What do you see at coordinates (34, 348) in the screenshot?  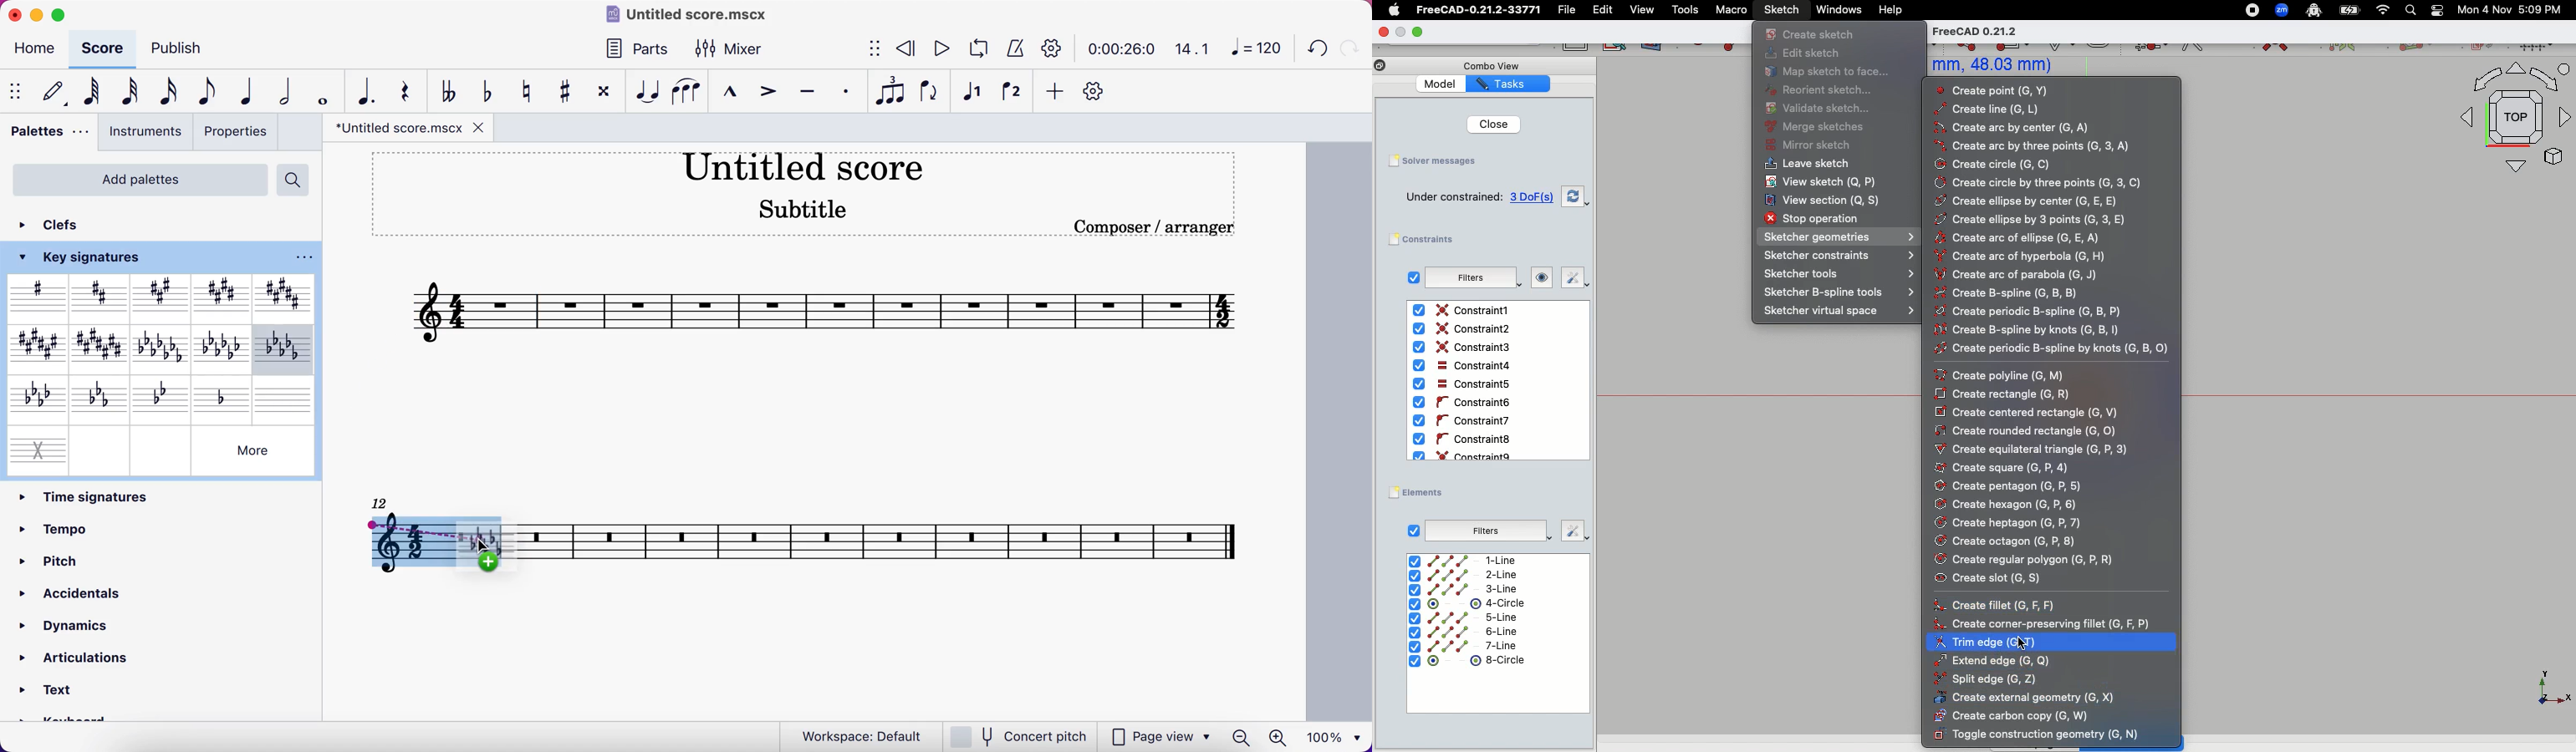 I see `F major` at bounding box center [34, 348].